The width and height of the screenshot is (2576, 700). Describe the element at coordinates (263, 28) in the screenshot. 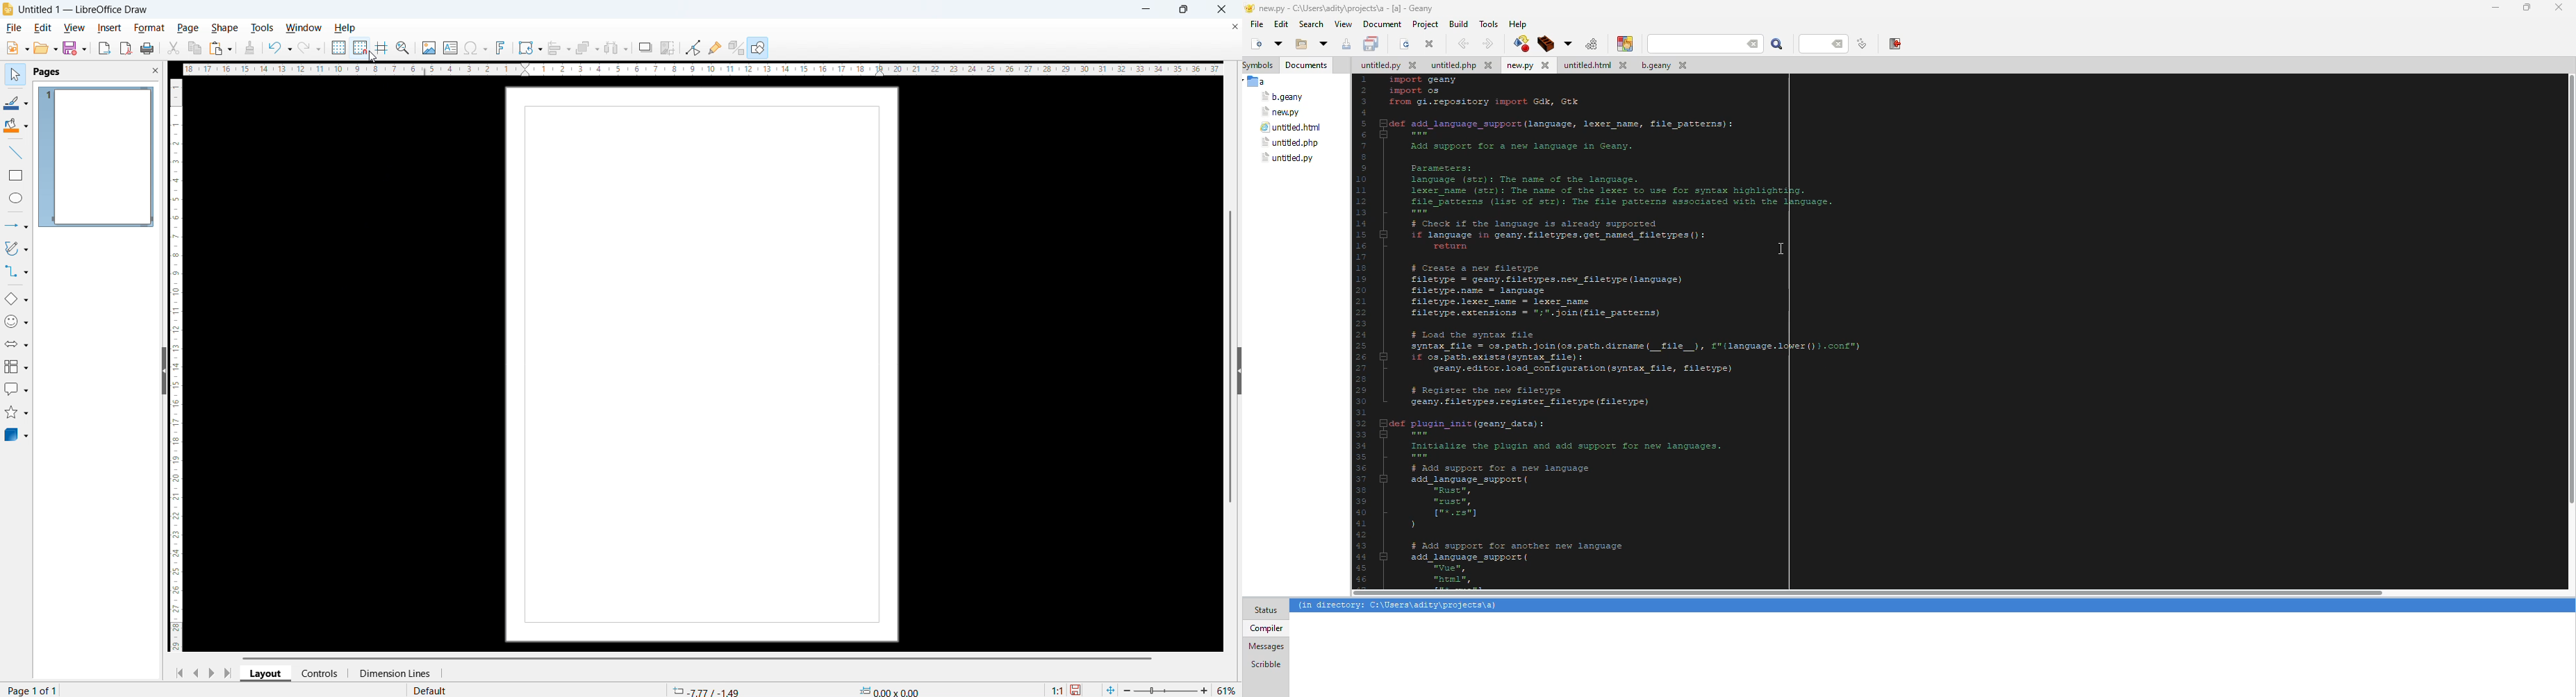

I see `Tools ` at that location.